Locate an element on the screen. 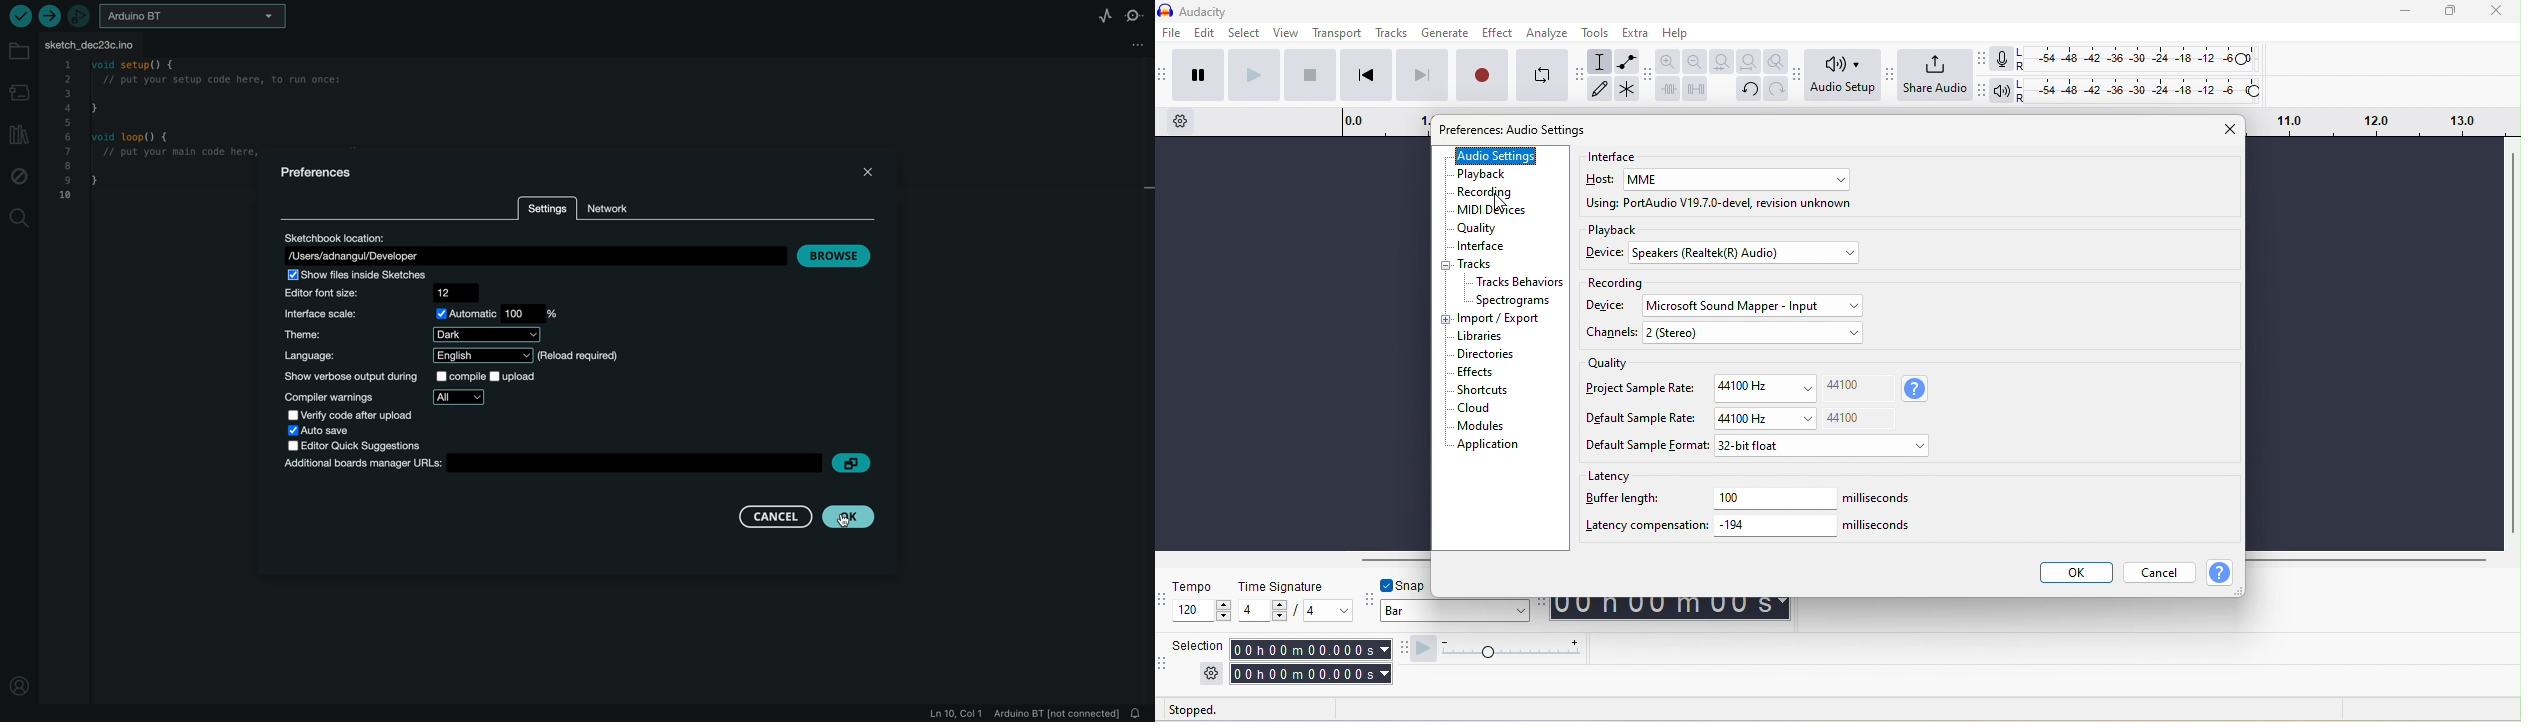  compiler warning is located at coordinates (385, 397).